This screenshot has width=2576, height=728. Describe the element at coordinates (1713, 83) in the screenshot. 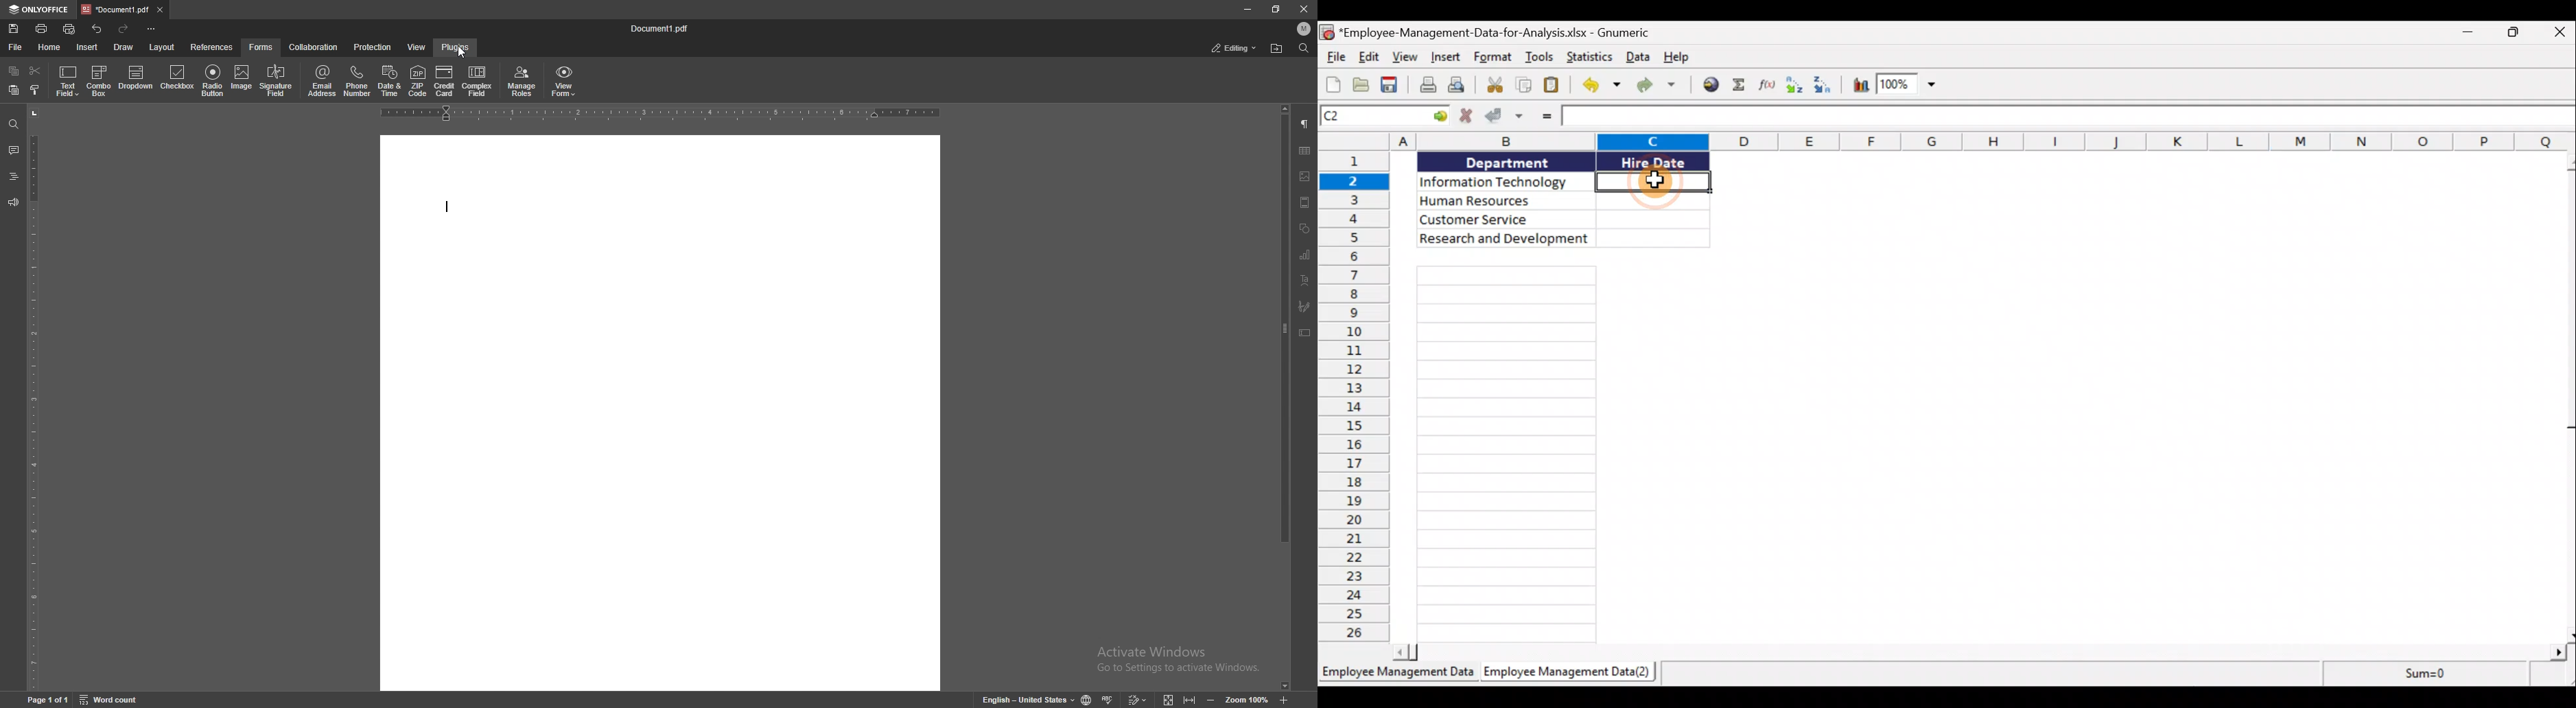

I see `Insert hyperlink` at that location.